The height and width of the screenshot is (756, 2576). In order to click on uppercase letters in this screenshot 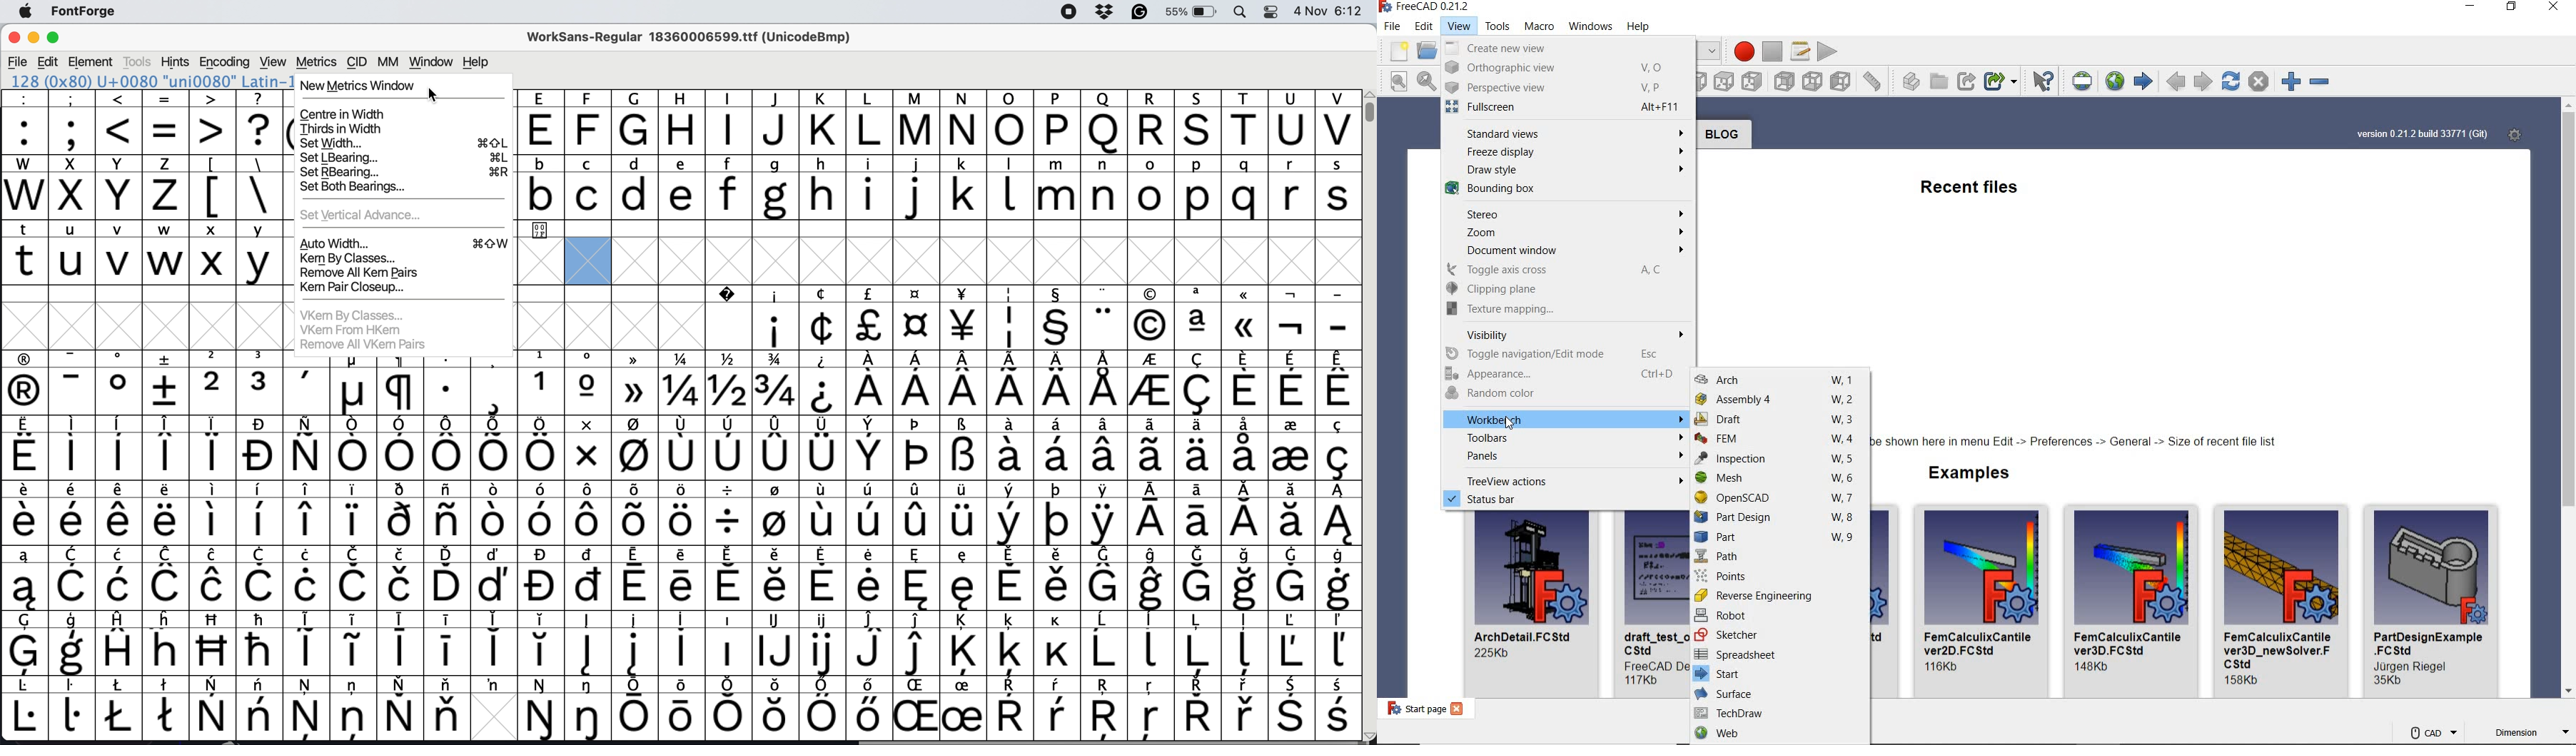, I will do `click(102, 196)`.